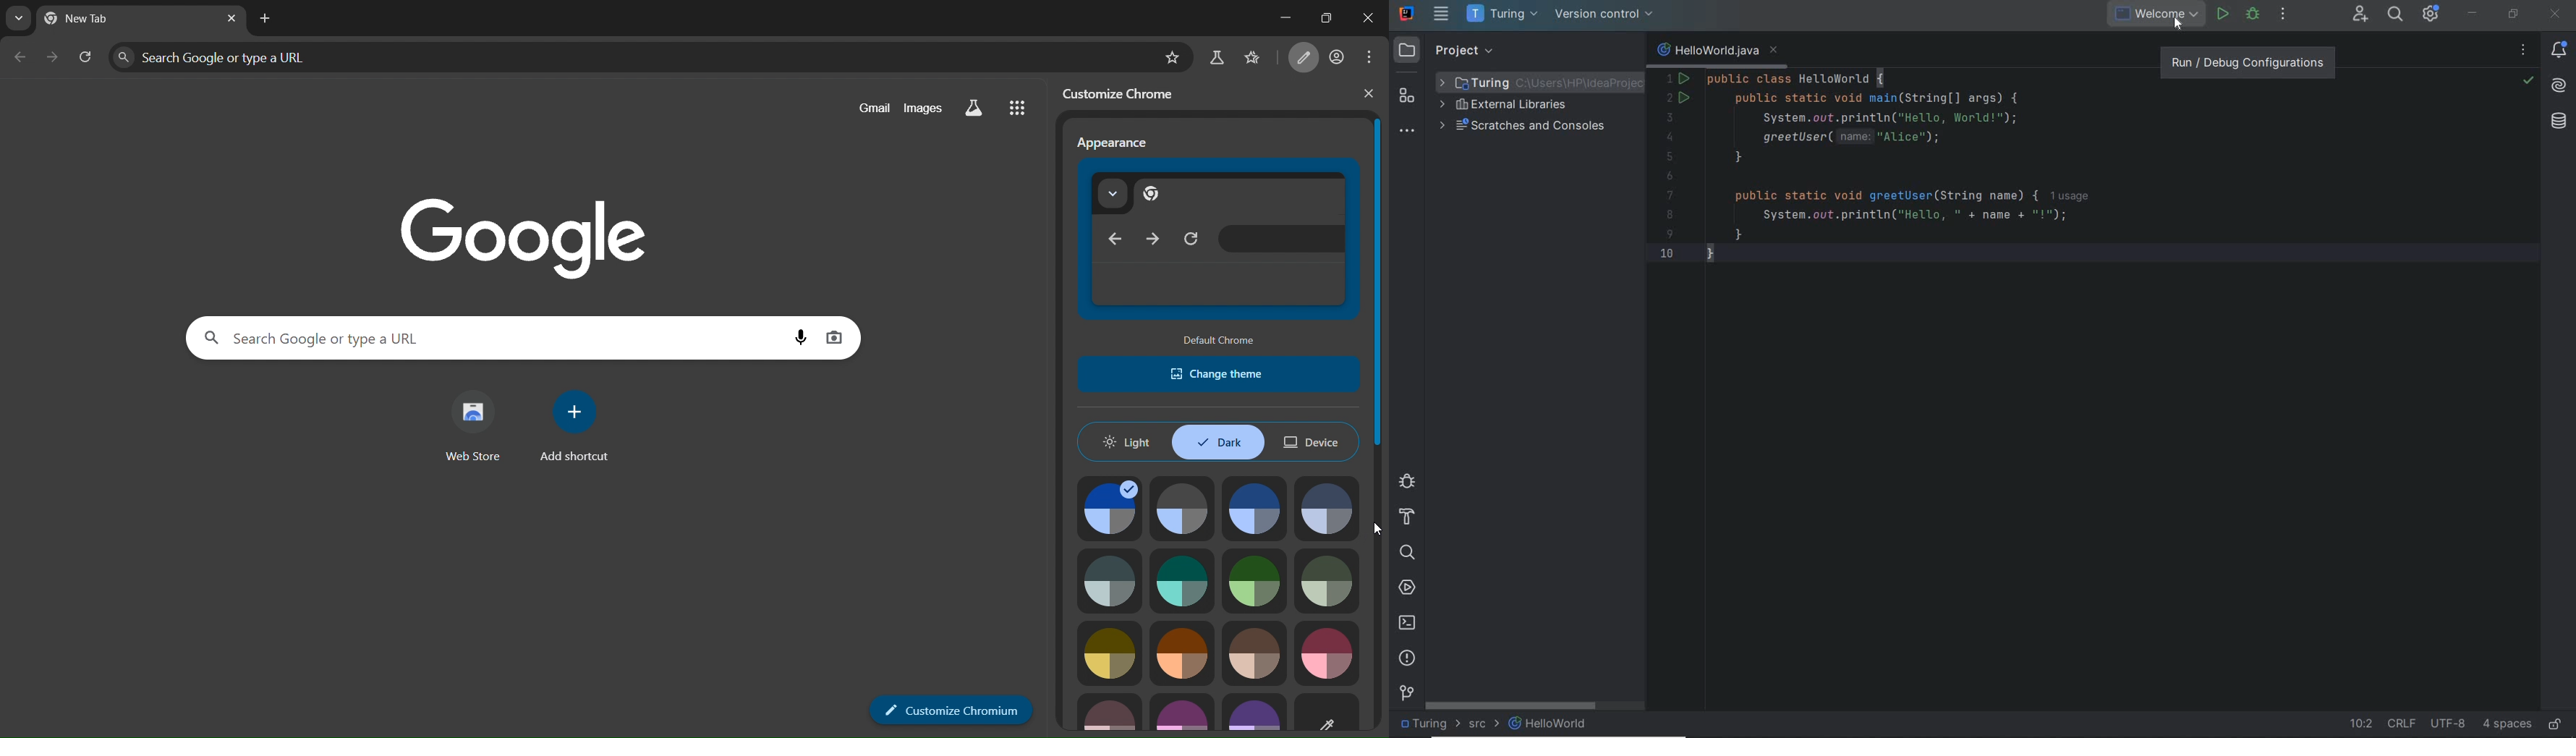 The width and height of the screenshot is (2576, 756). Describe the element at coordinates (1186, 711) in the screenshot. I see `image` at that location.